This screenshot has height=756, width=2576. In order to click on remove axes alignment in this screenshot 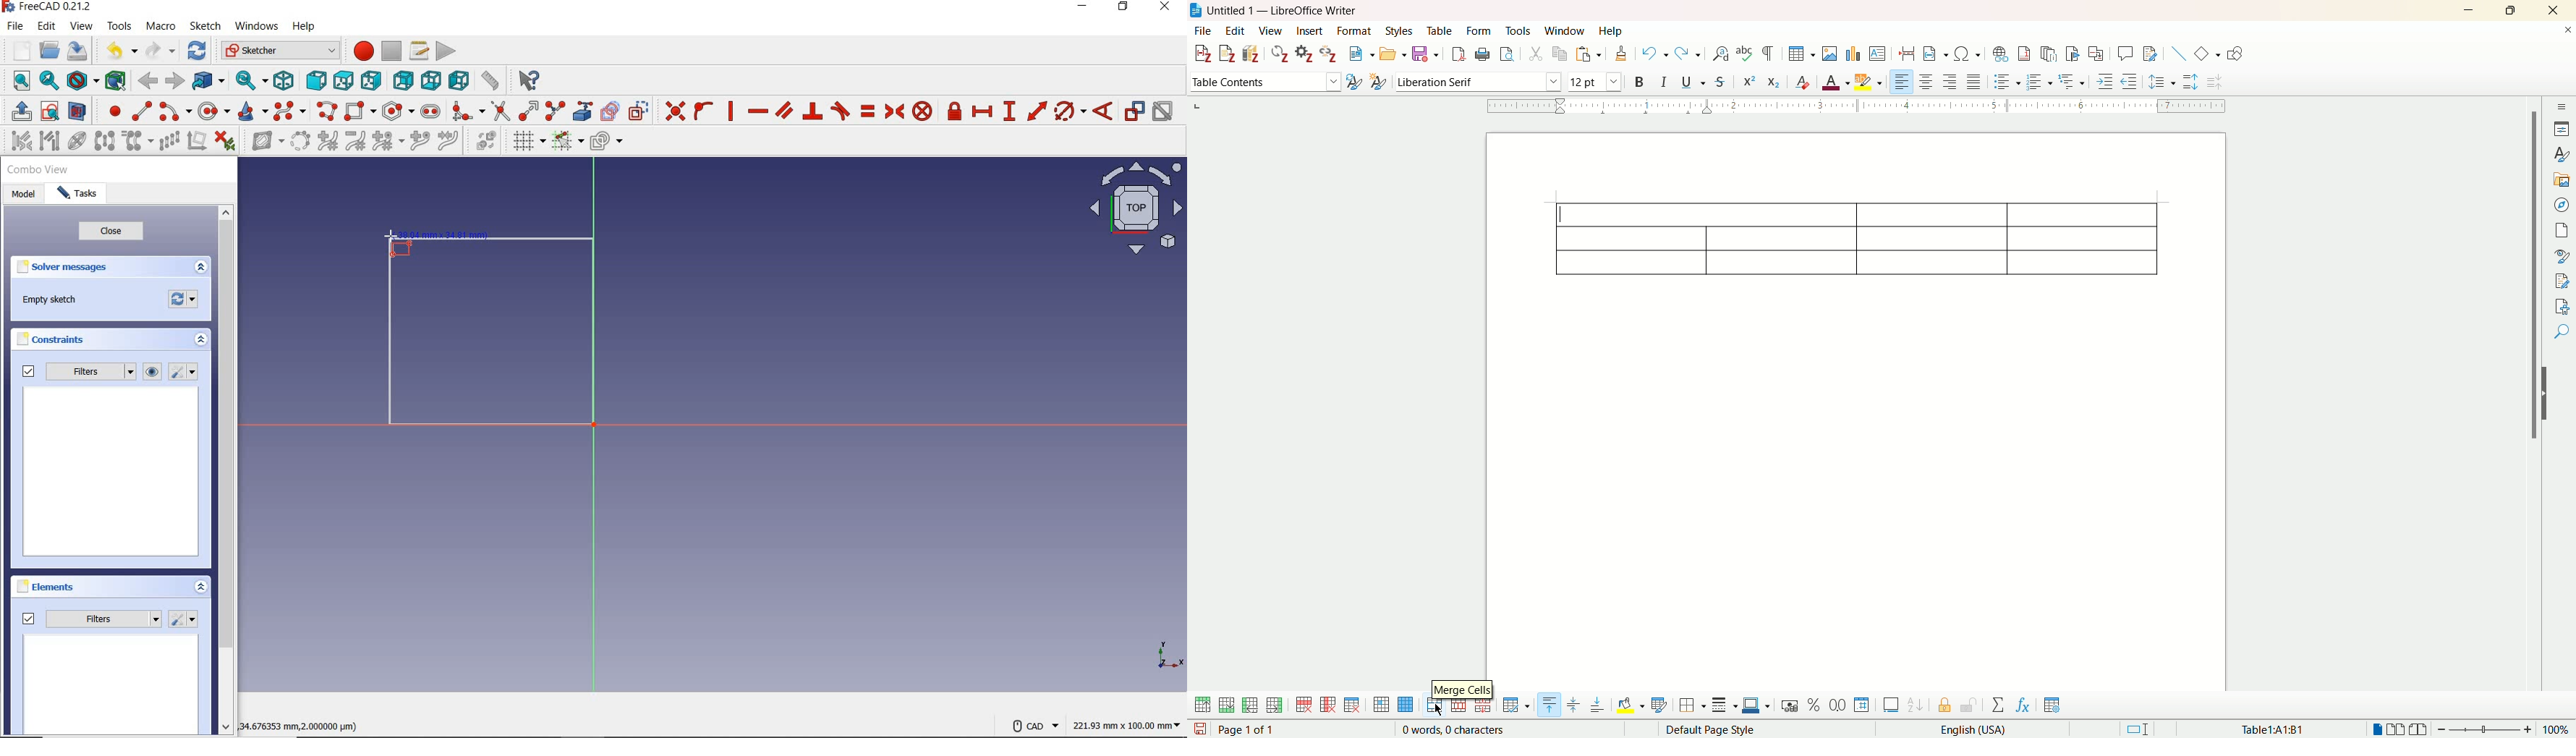, I will do `click(196, 141)`.